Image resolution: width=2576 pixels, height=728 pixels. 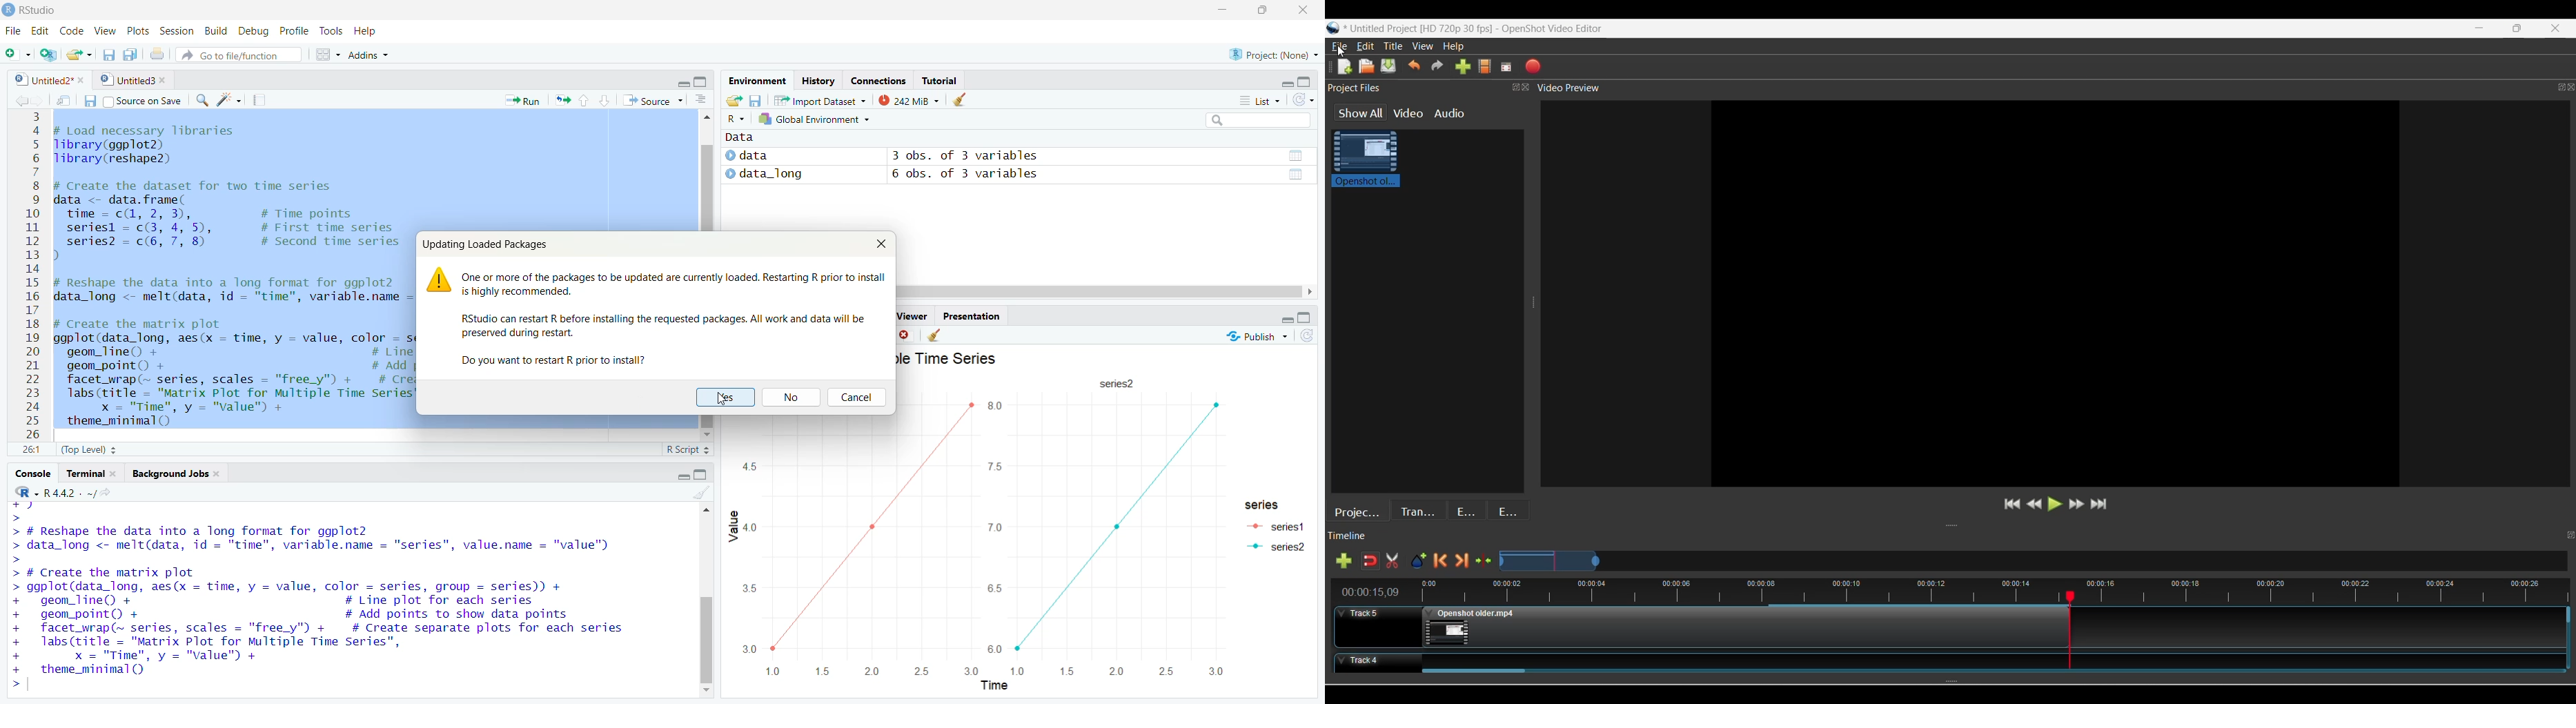 What do you see at coordinates (672, 319) in the screenshot?
I see `One or more of the packages to be updated are currently loaded. Restarting R prior to install
is highly recommended.

RStudio can restart R before installing the requested packages. All work and data will be
preserved during restart.

Do you want to restart R prior to install?` at bounding box center [672, 319].